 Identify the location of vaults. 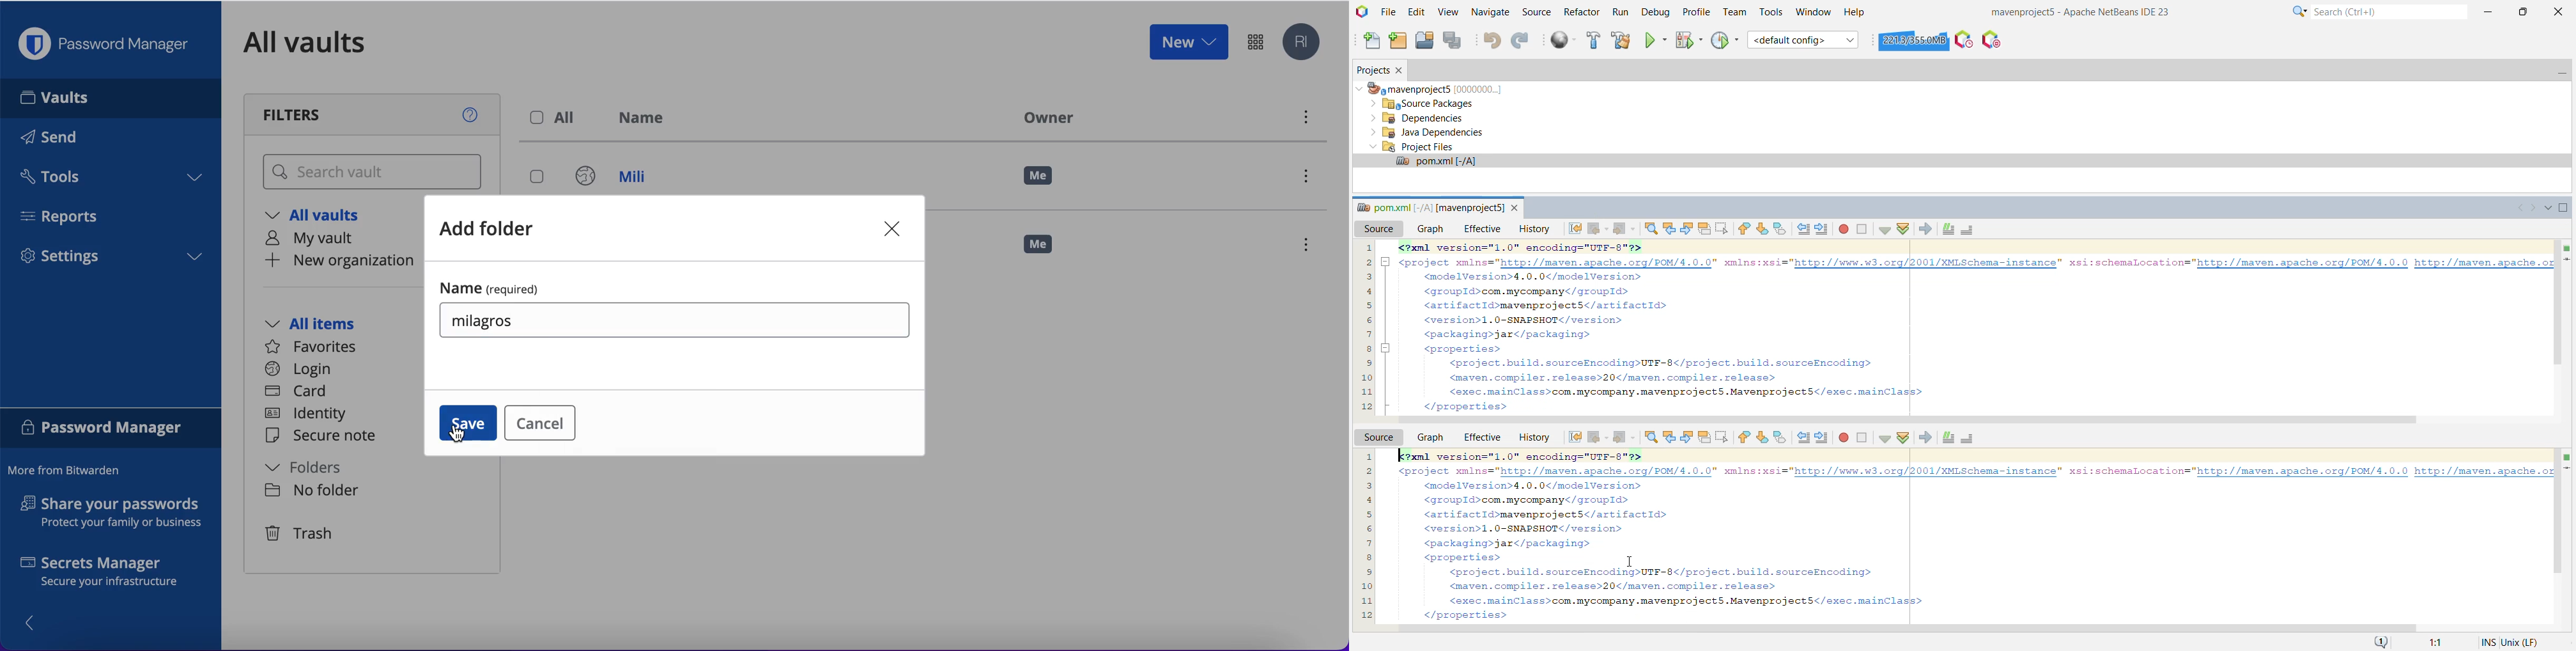
(111, 98).